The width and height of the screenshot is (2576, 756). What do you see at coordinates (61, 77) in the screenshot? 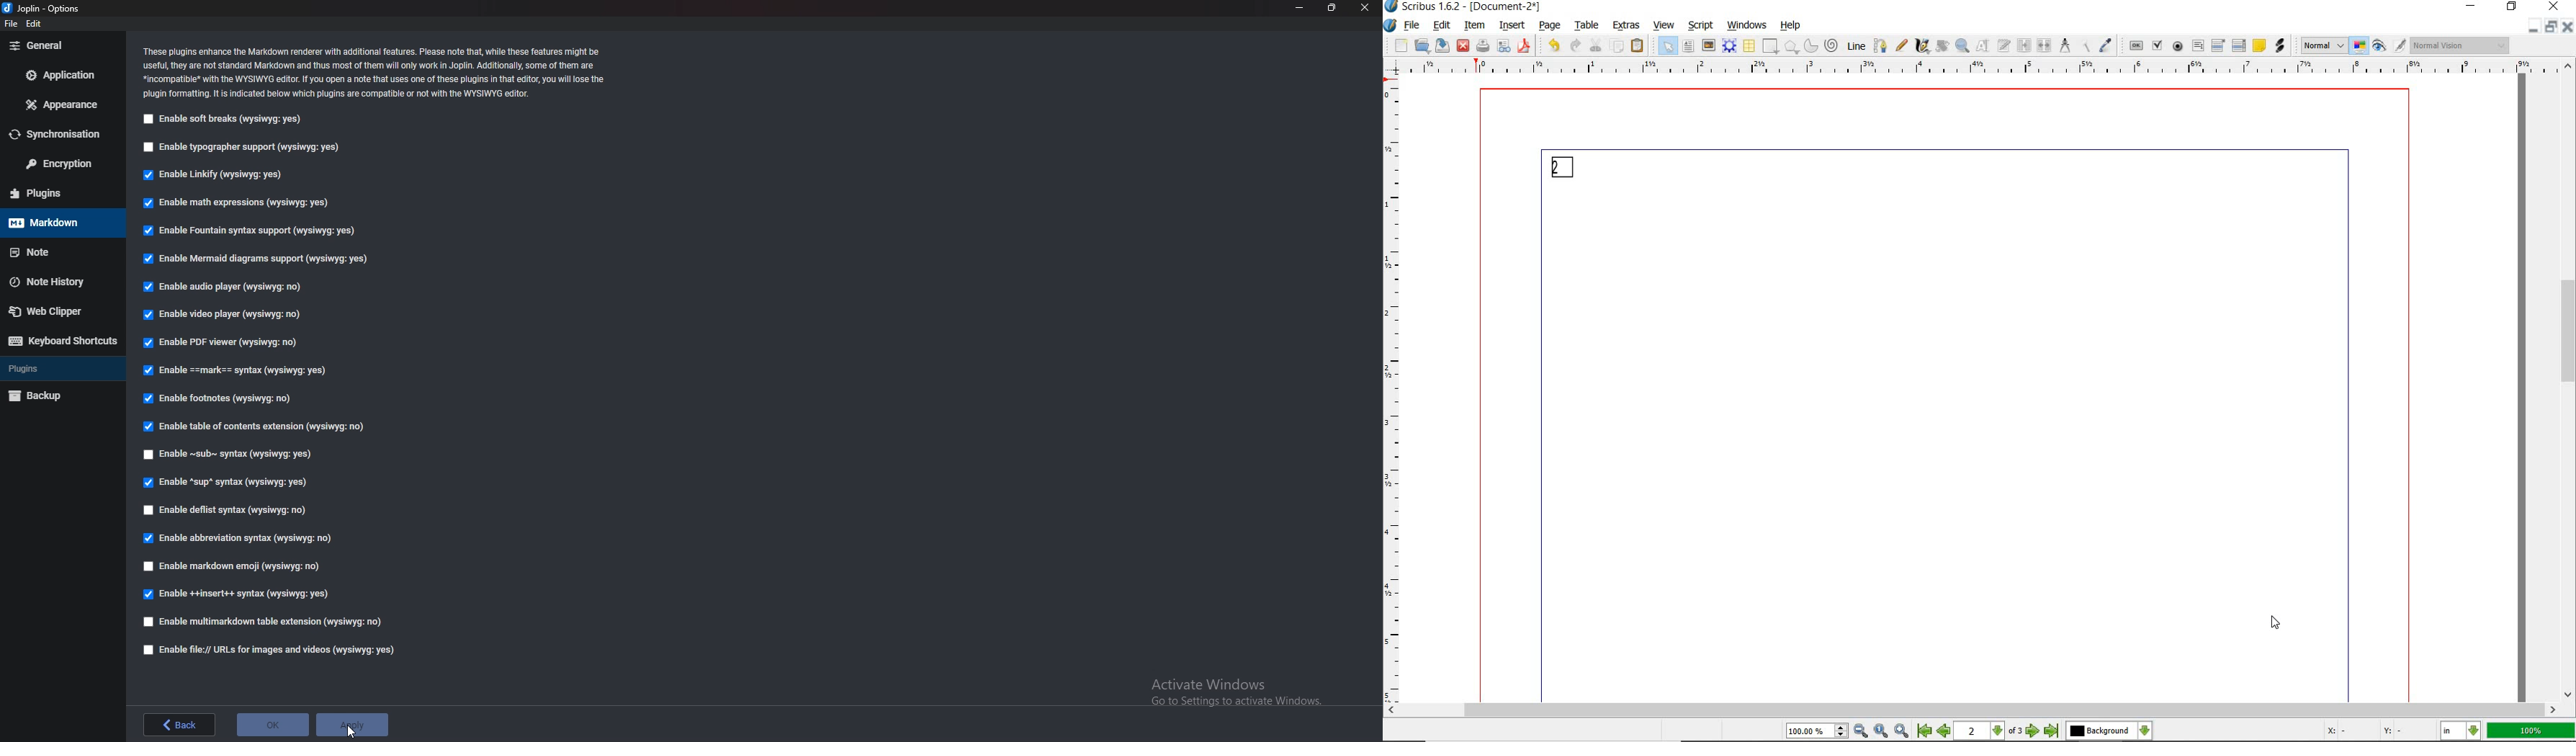
I see `Application` at bounding box center [61, 77].